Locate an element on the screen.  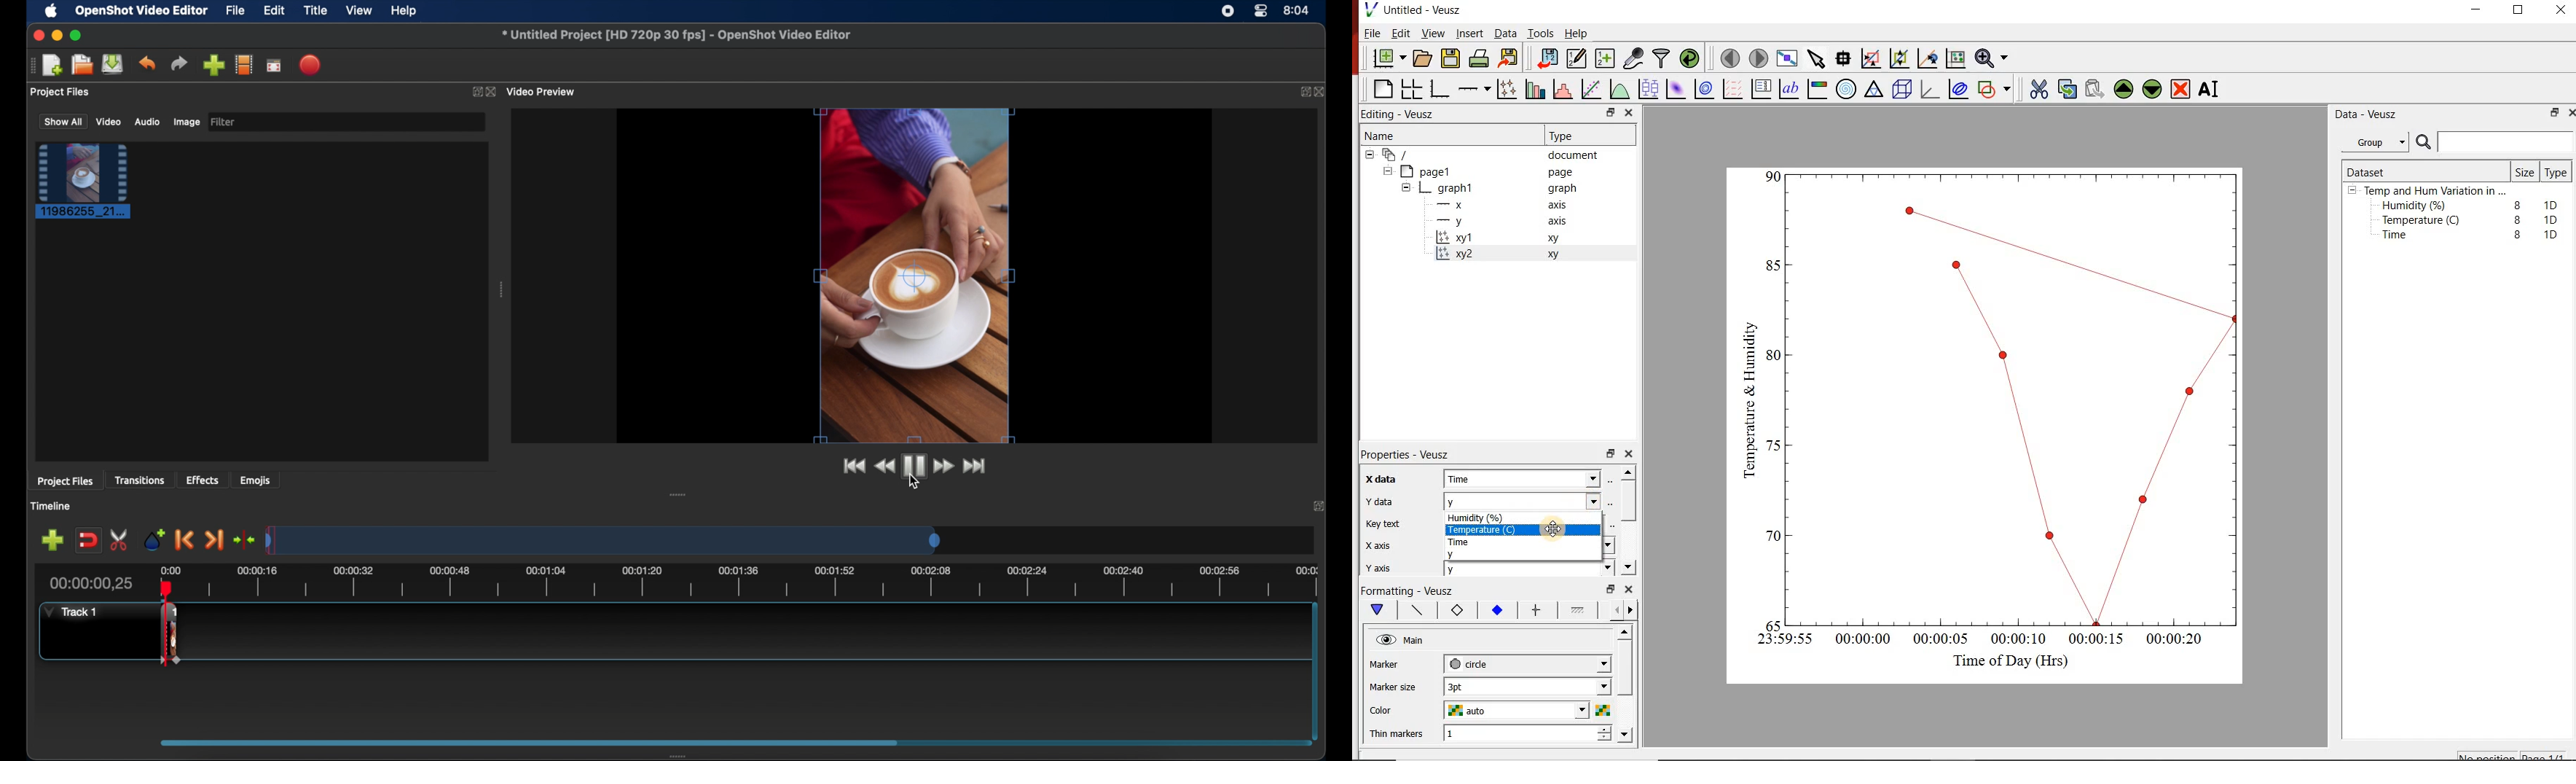
filter data is located at coordinates (1662, 59).